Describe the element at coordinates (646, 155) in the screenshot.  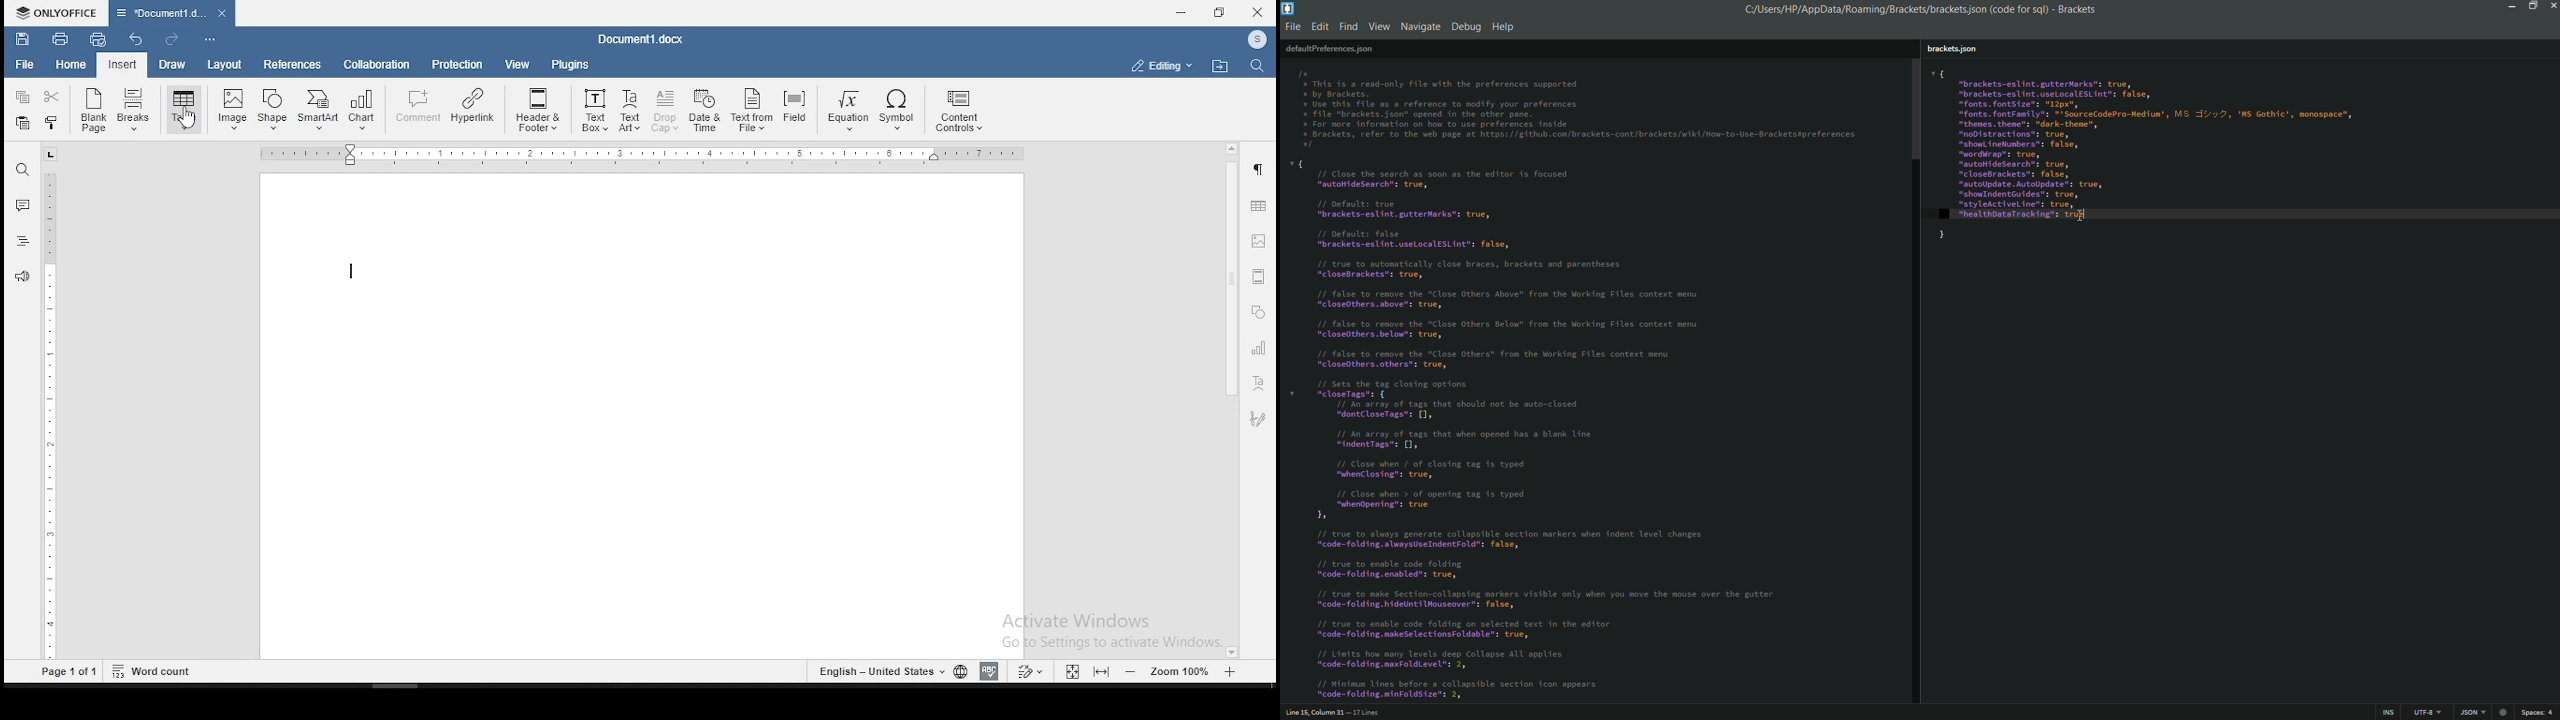
I see `Ruler` at that location.